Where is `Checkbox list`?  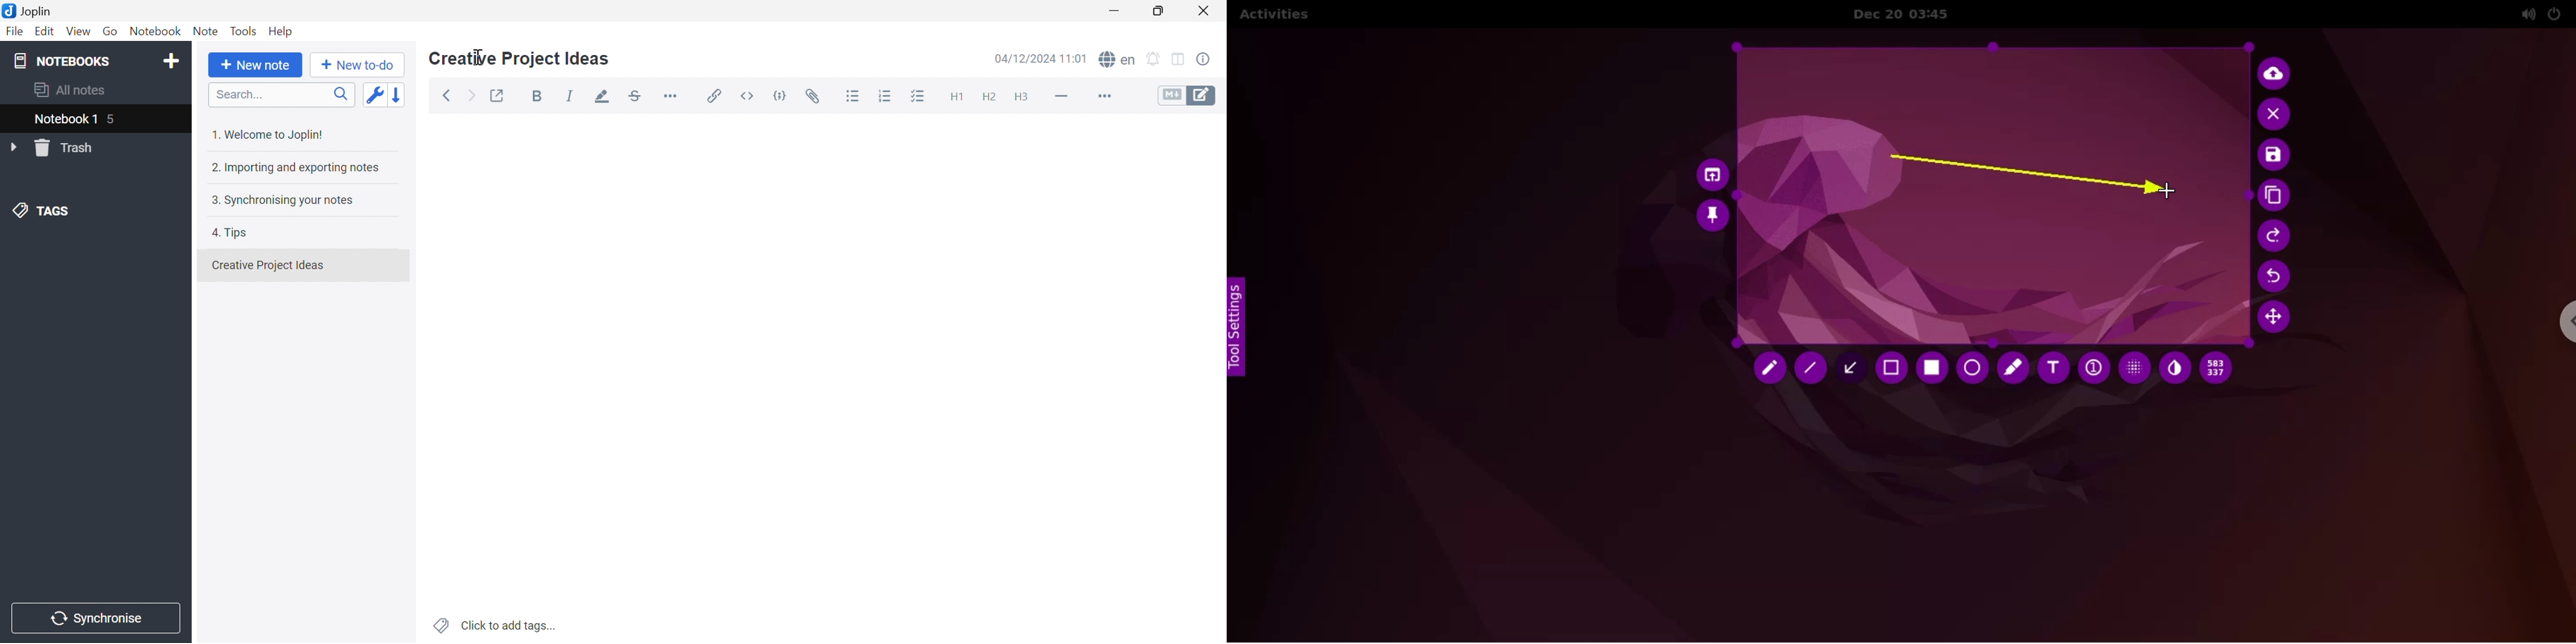
Checkbox list is located at coordinates (917, 99).